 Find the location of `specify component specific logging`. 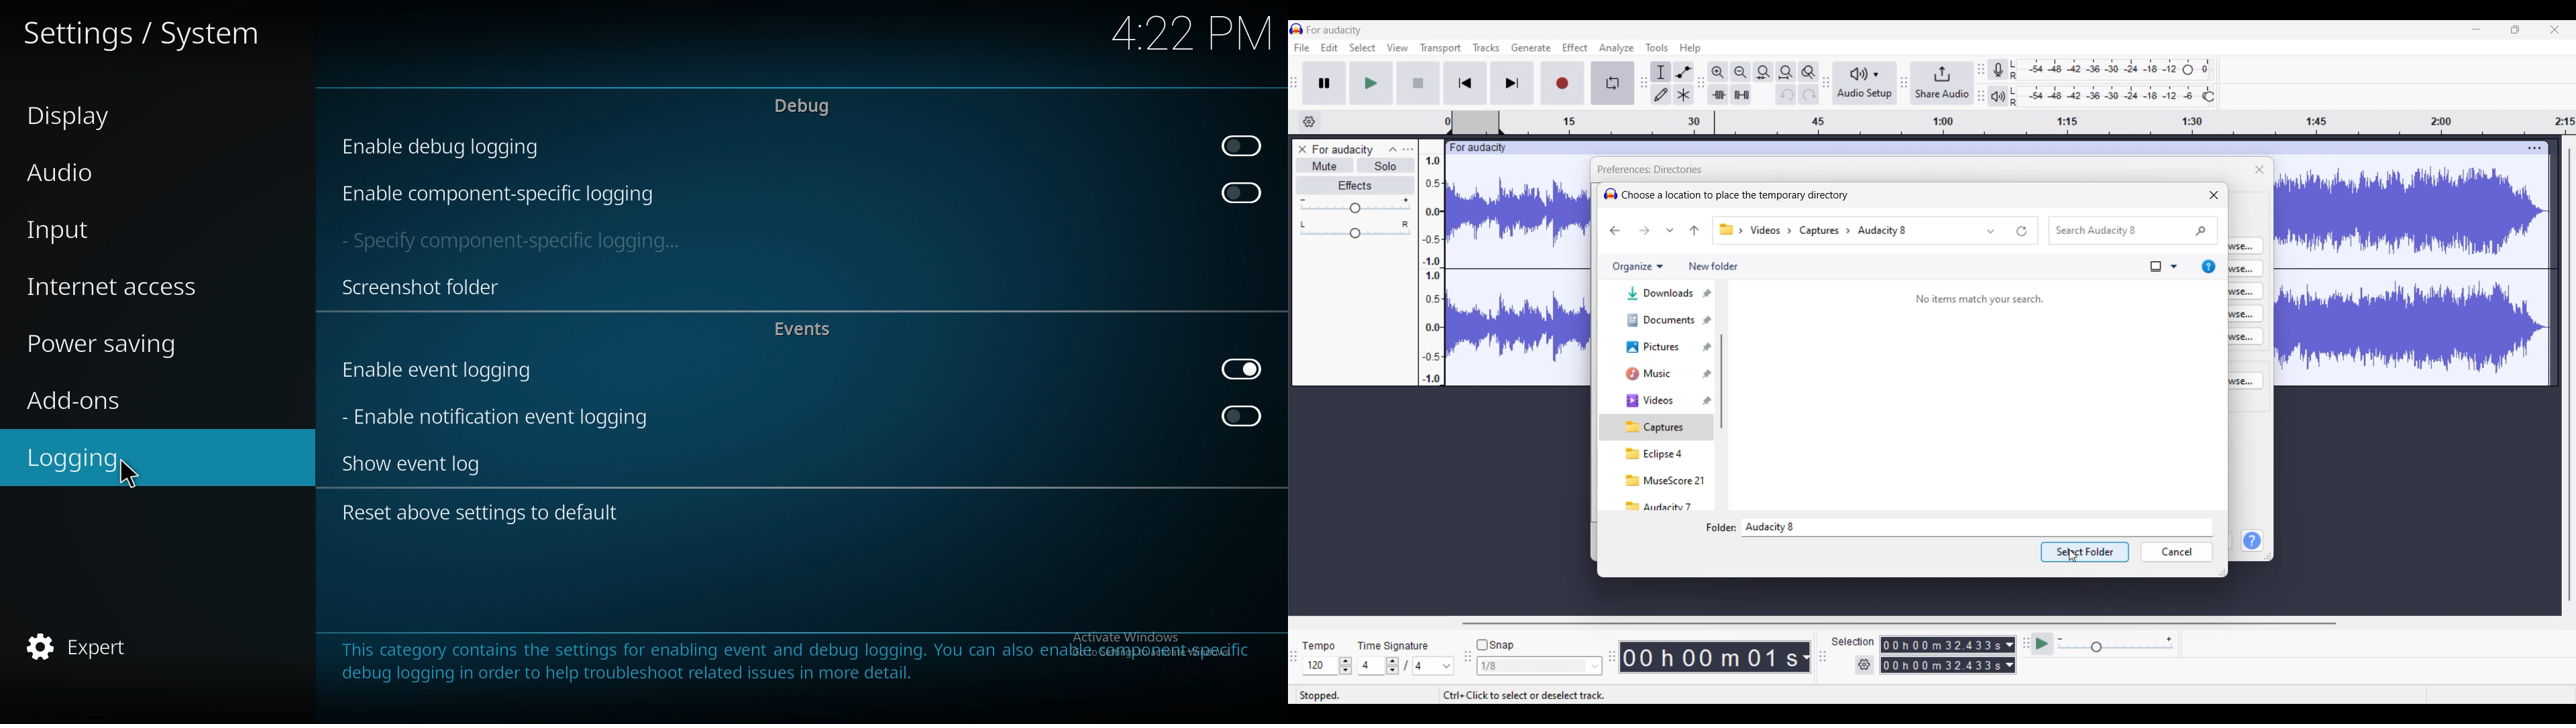

specify component specific logging is located at coordinates (518, 243).